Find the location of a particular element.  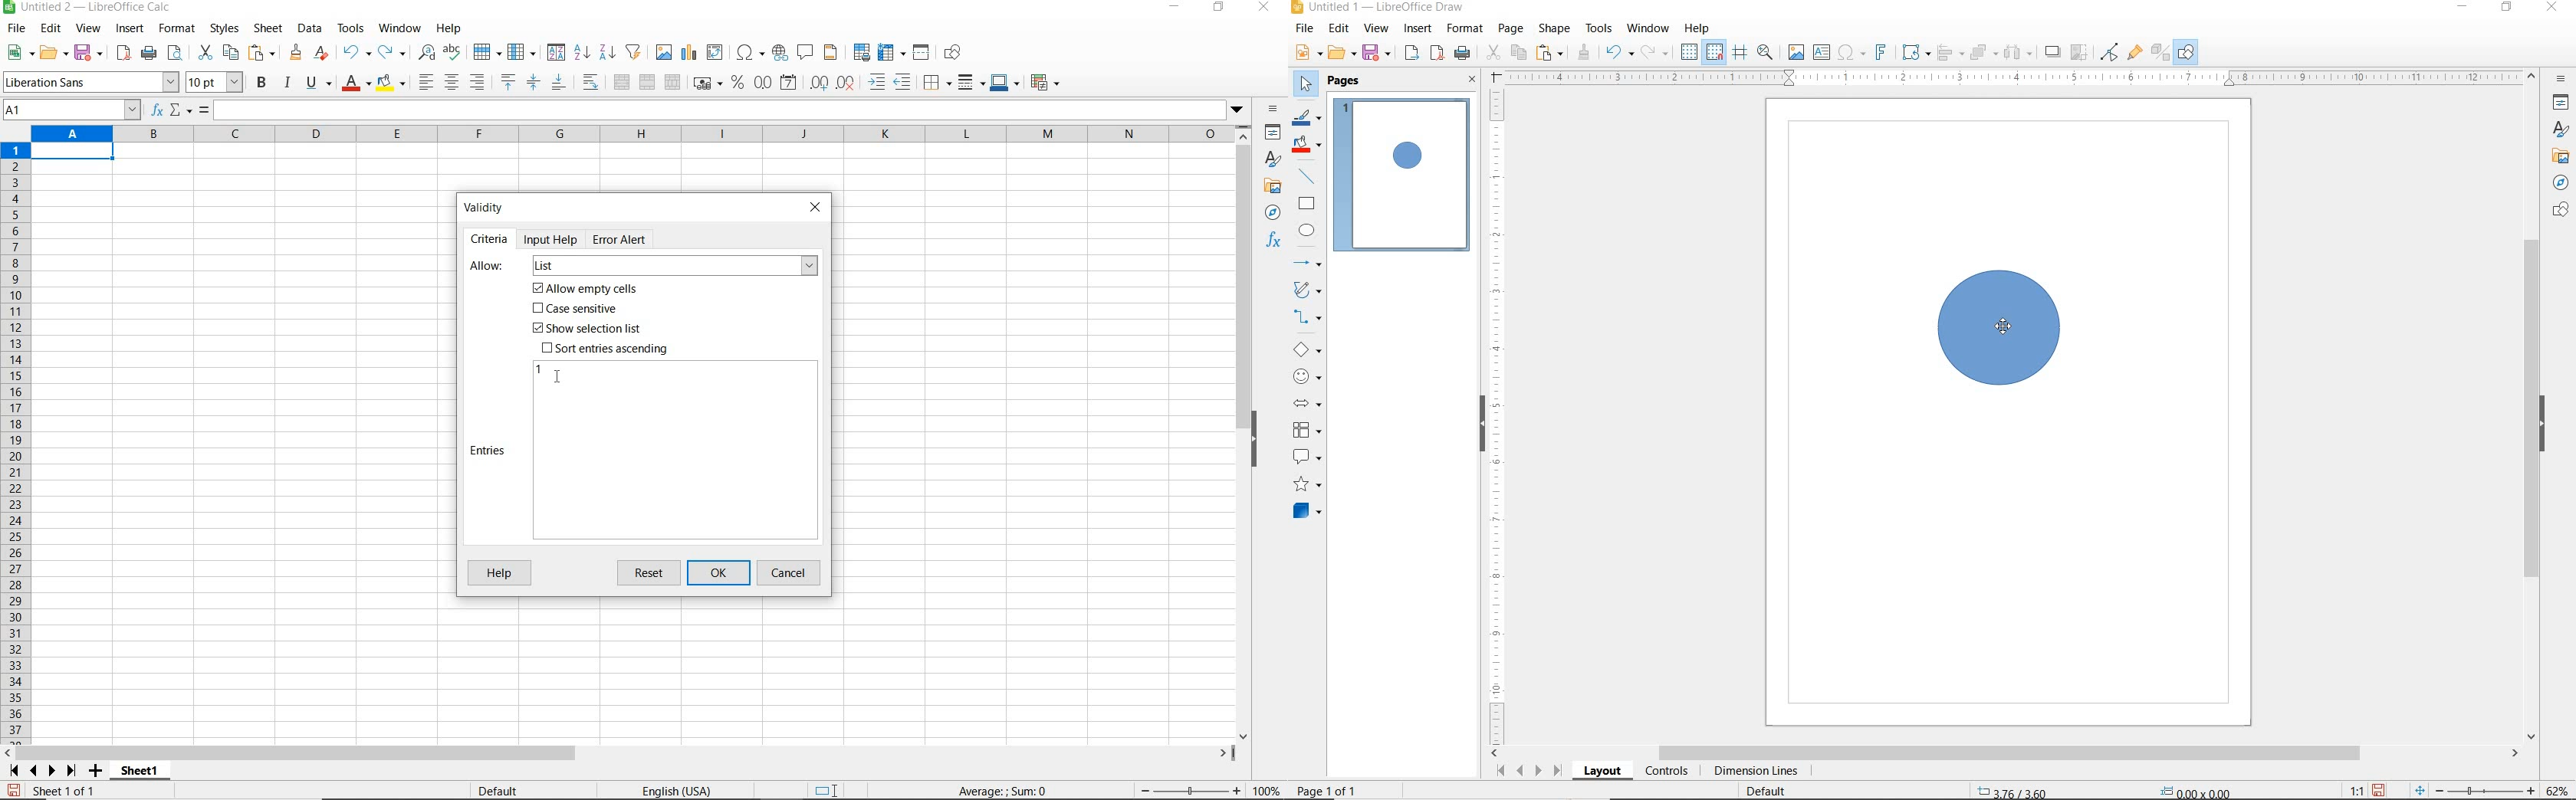

column is located at coordinates (523, 53).